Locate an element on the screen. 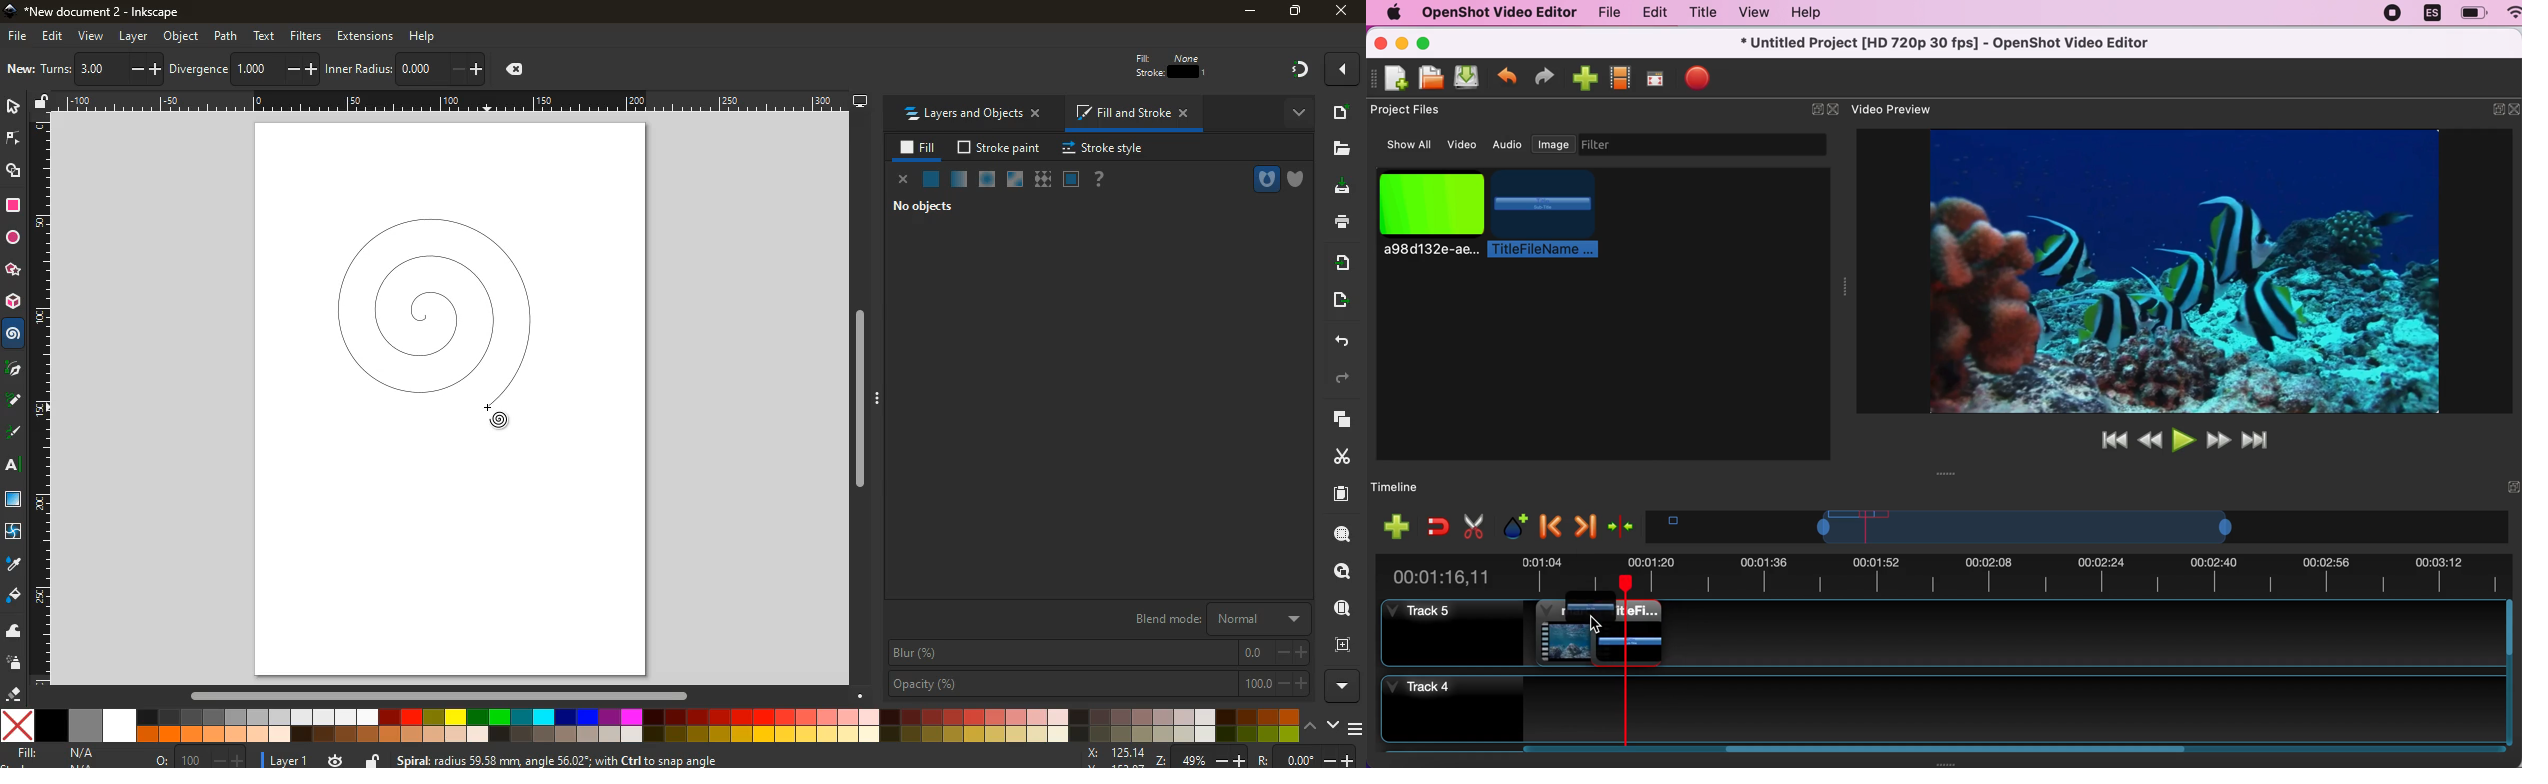 The width and height of the screenshot is (2548, 784). edge is located at coordinates (12, 141).